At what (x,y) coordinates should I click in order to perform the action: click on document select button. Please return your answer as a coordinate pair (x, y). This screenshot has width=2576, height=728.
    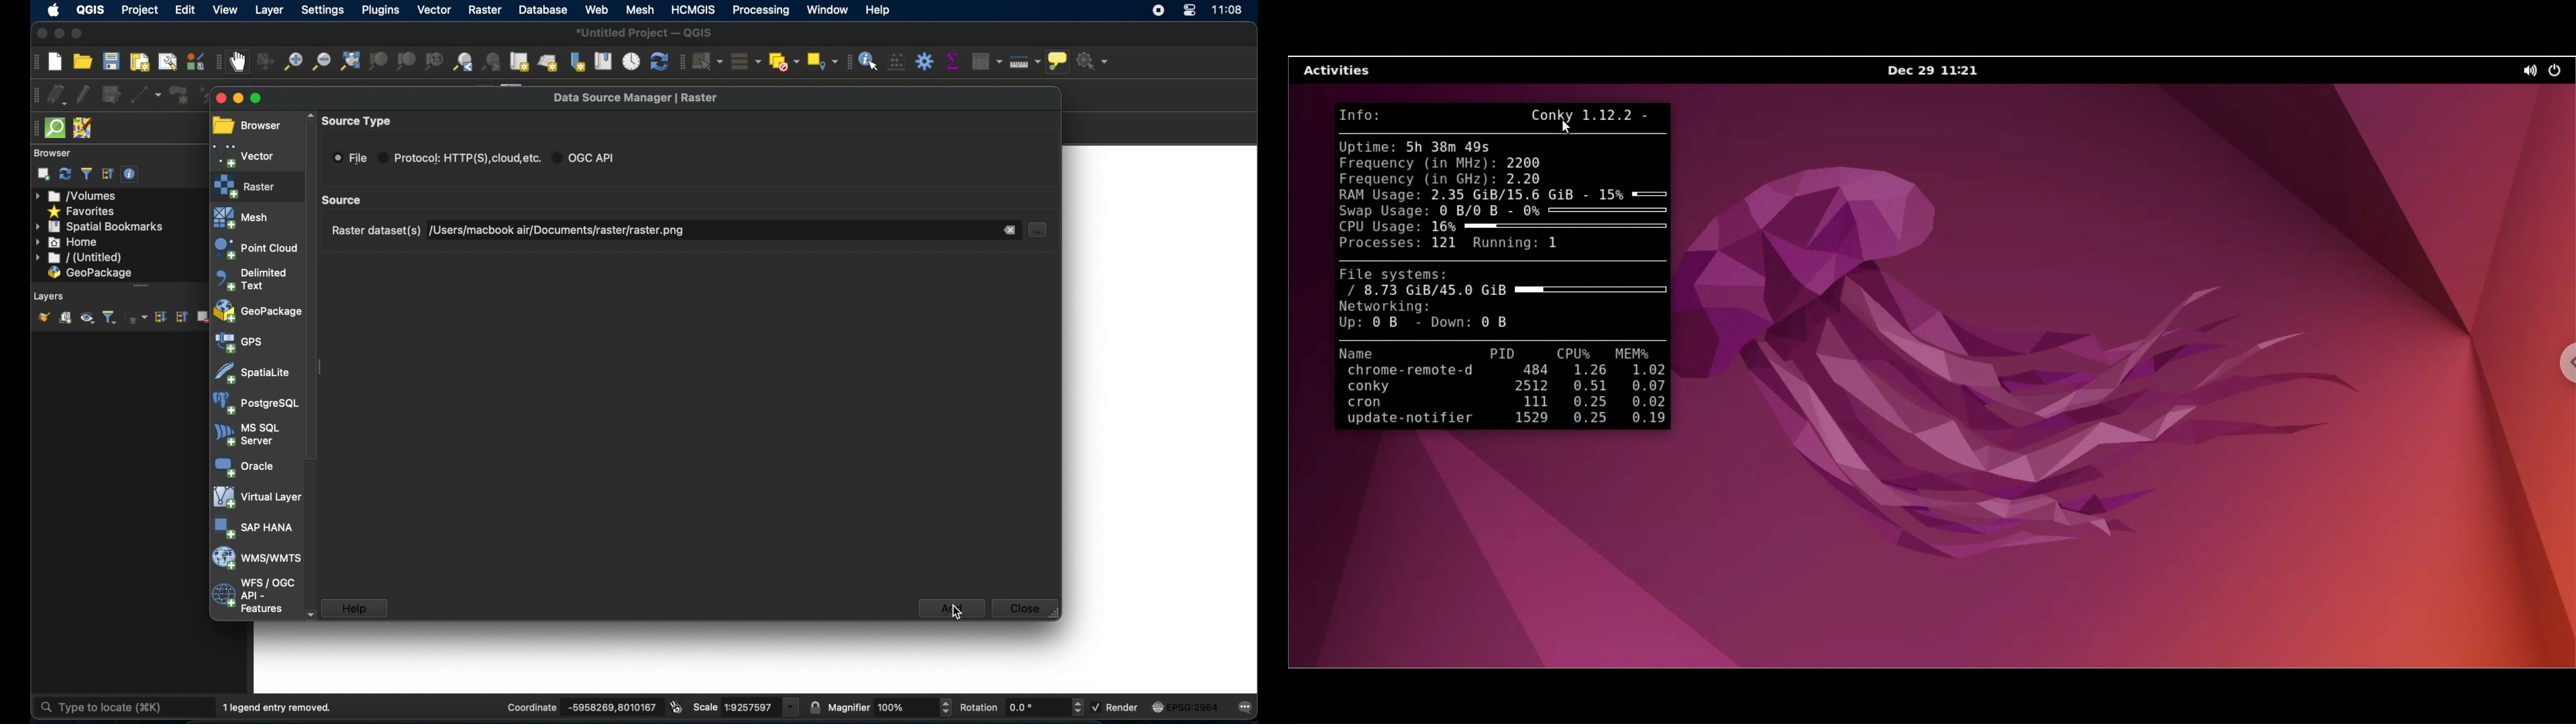
    Looking at the image, I should click on (1038, 231).